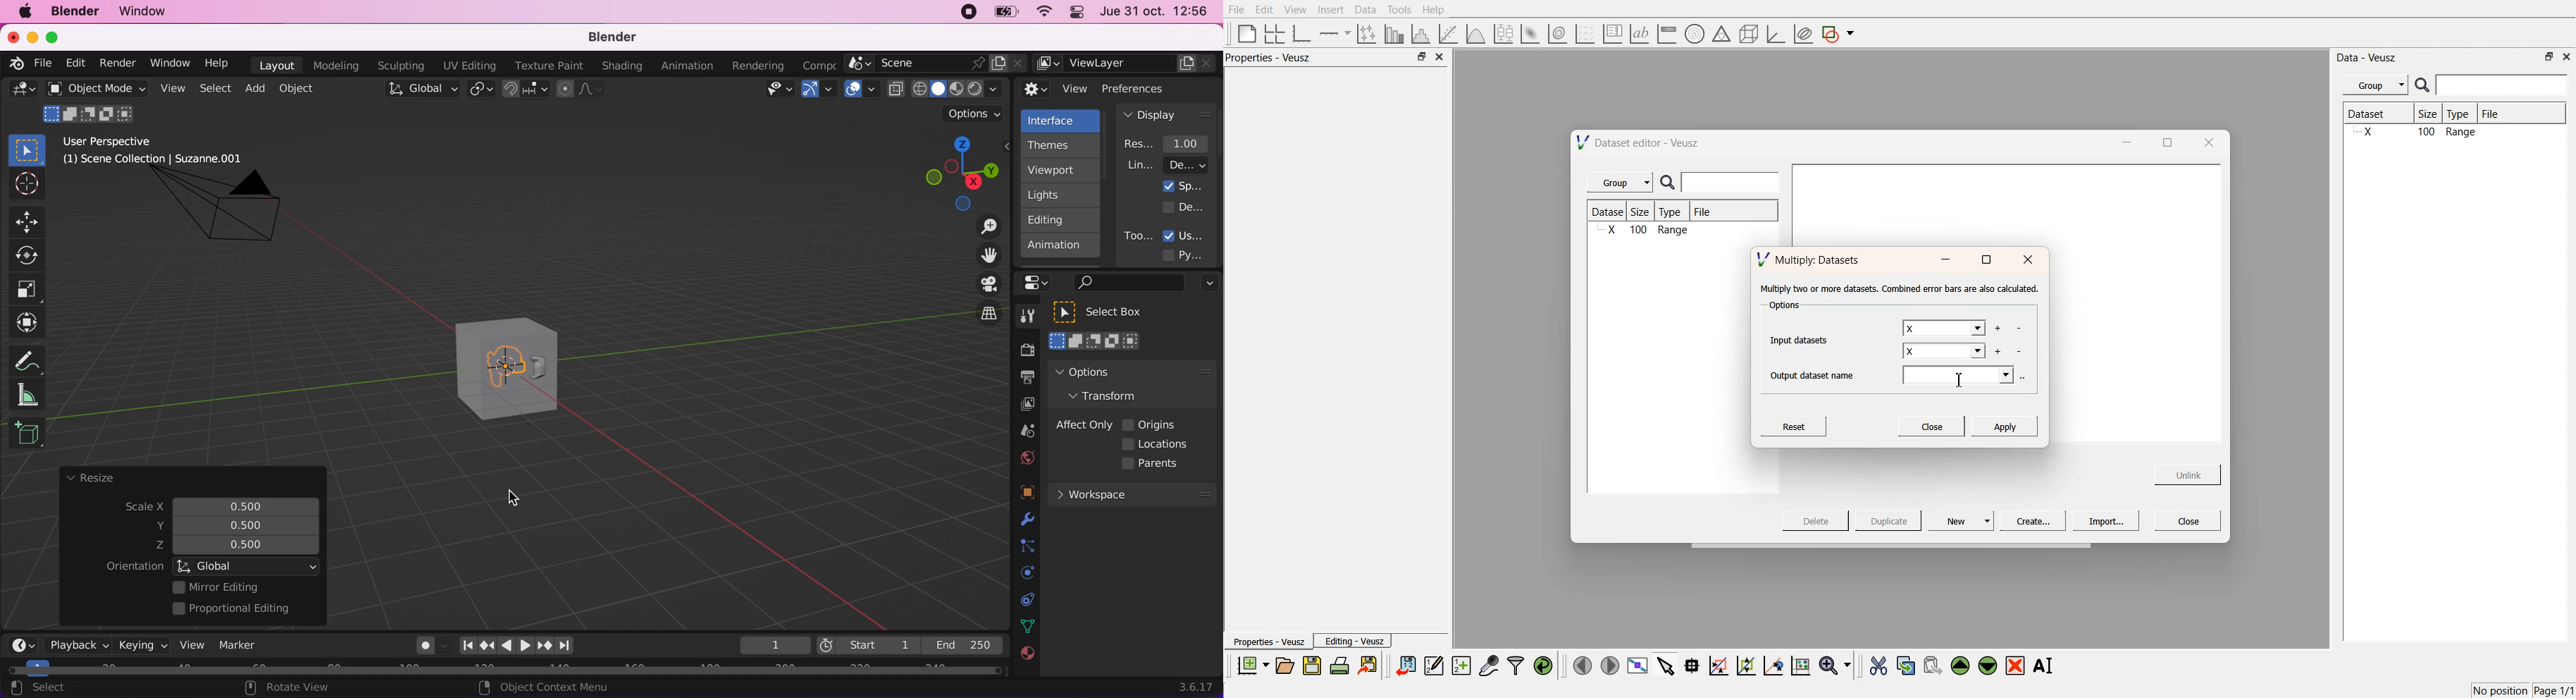 This screenshot has height=700, width=2576. What do you see at coordinates (2017, 666) in the screenshot?
I see `remove the selected widgets` at bounding box center [2017, 666].